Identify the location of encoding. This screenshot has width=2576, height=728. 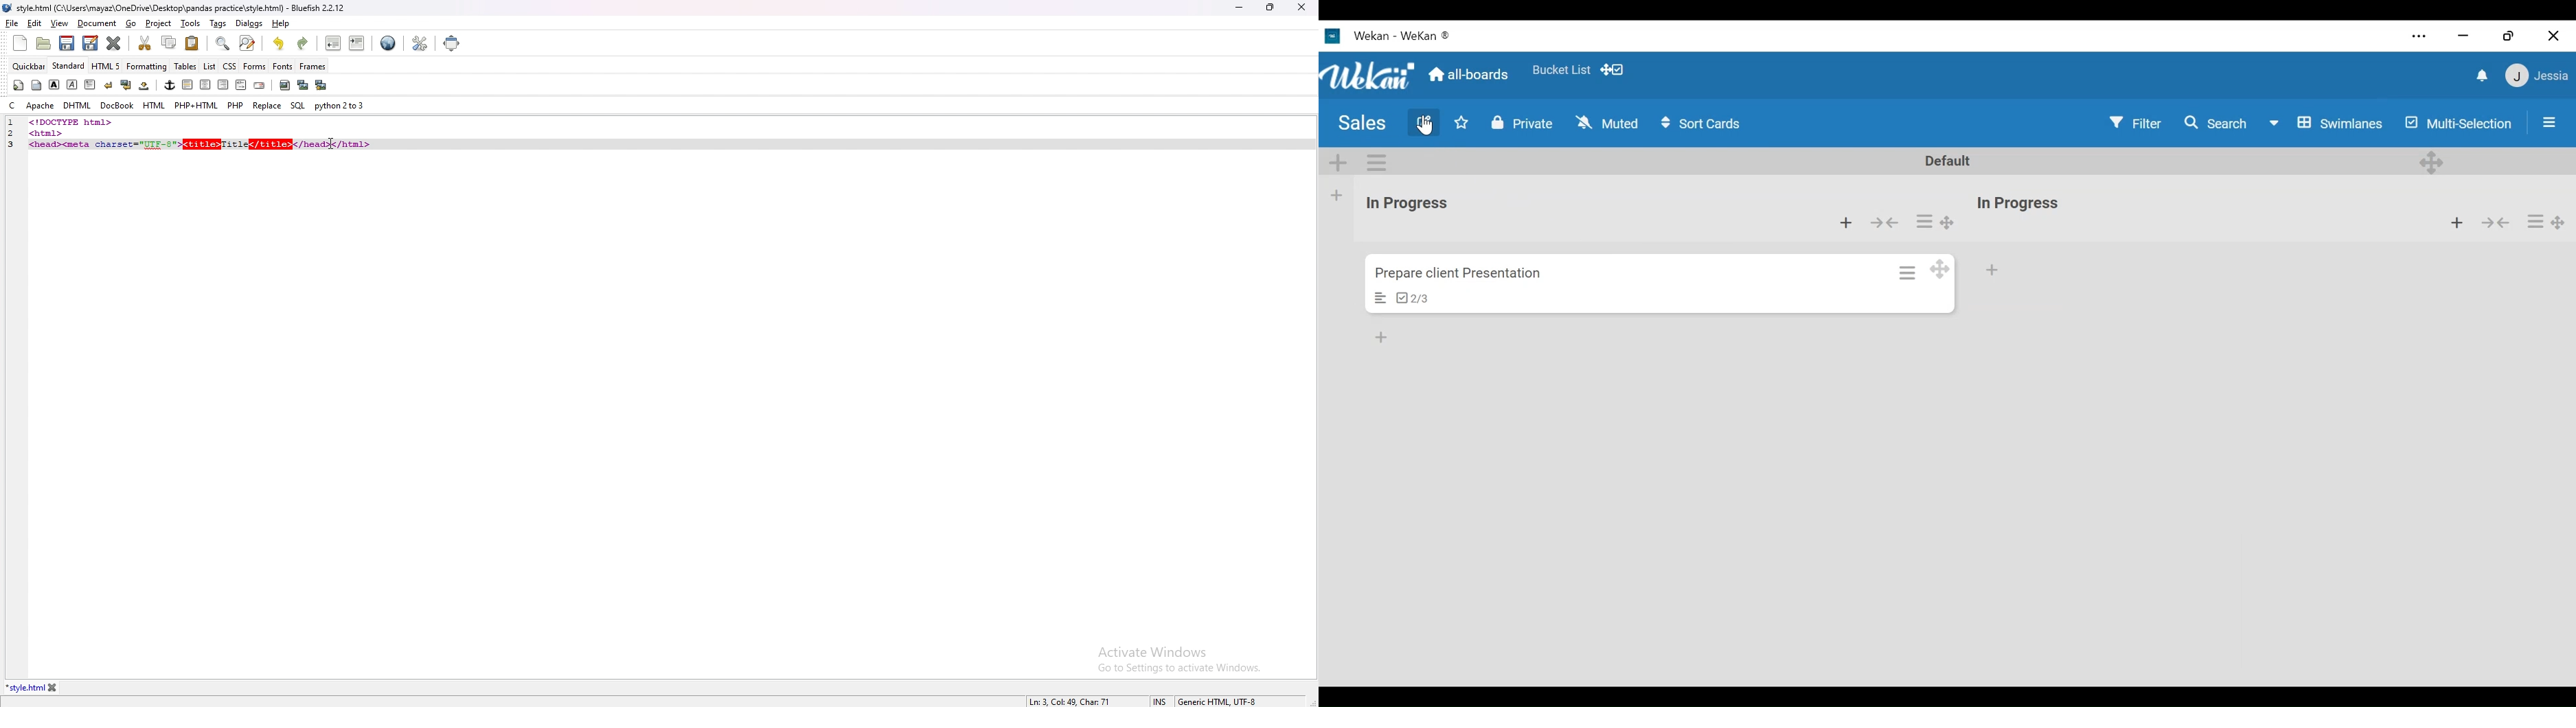
(1217, 700).